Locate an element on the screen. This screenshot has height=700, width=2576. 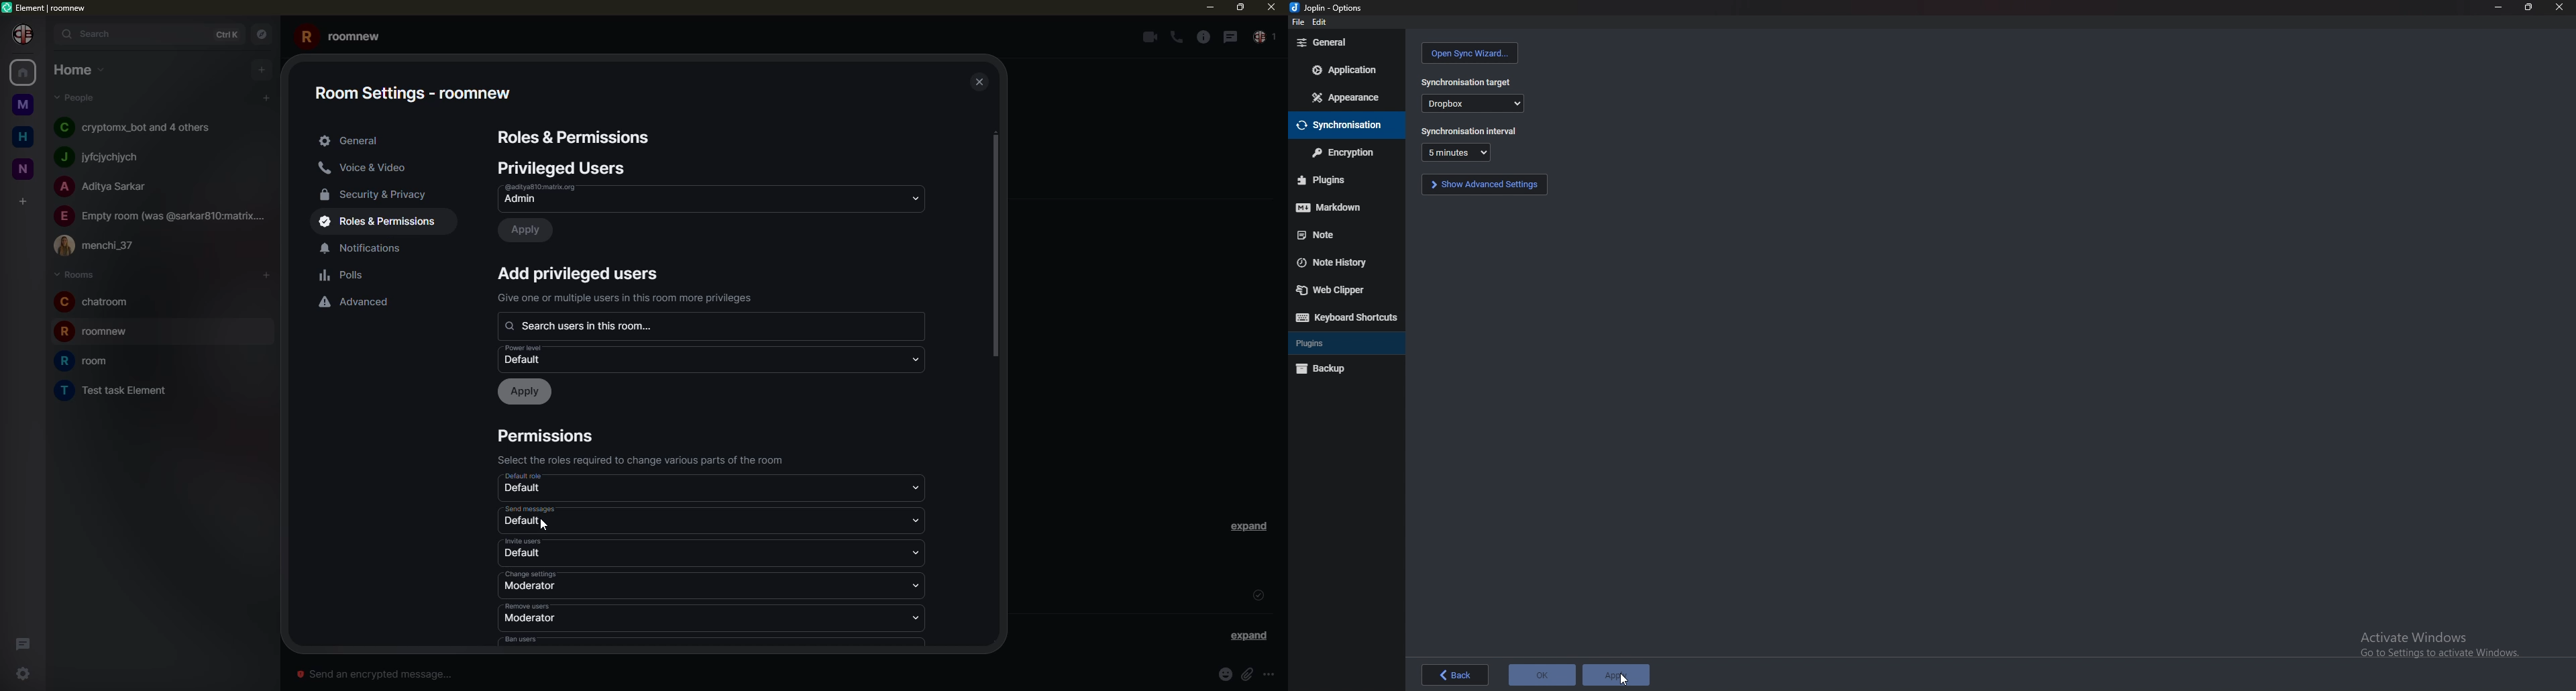
drop is located at coordinates (914, 197).